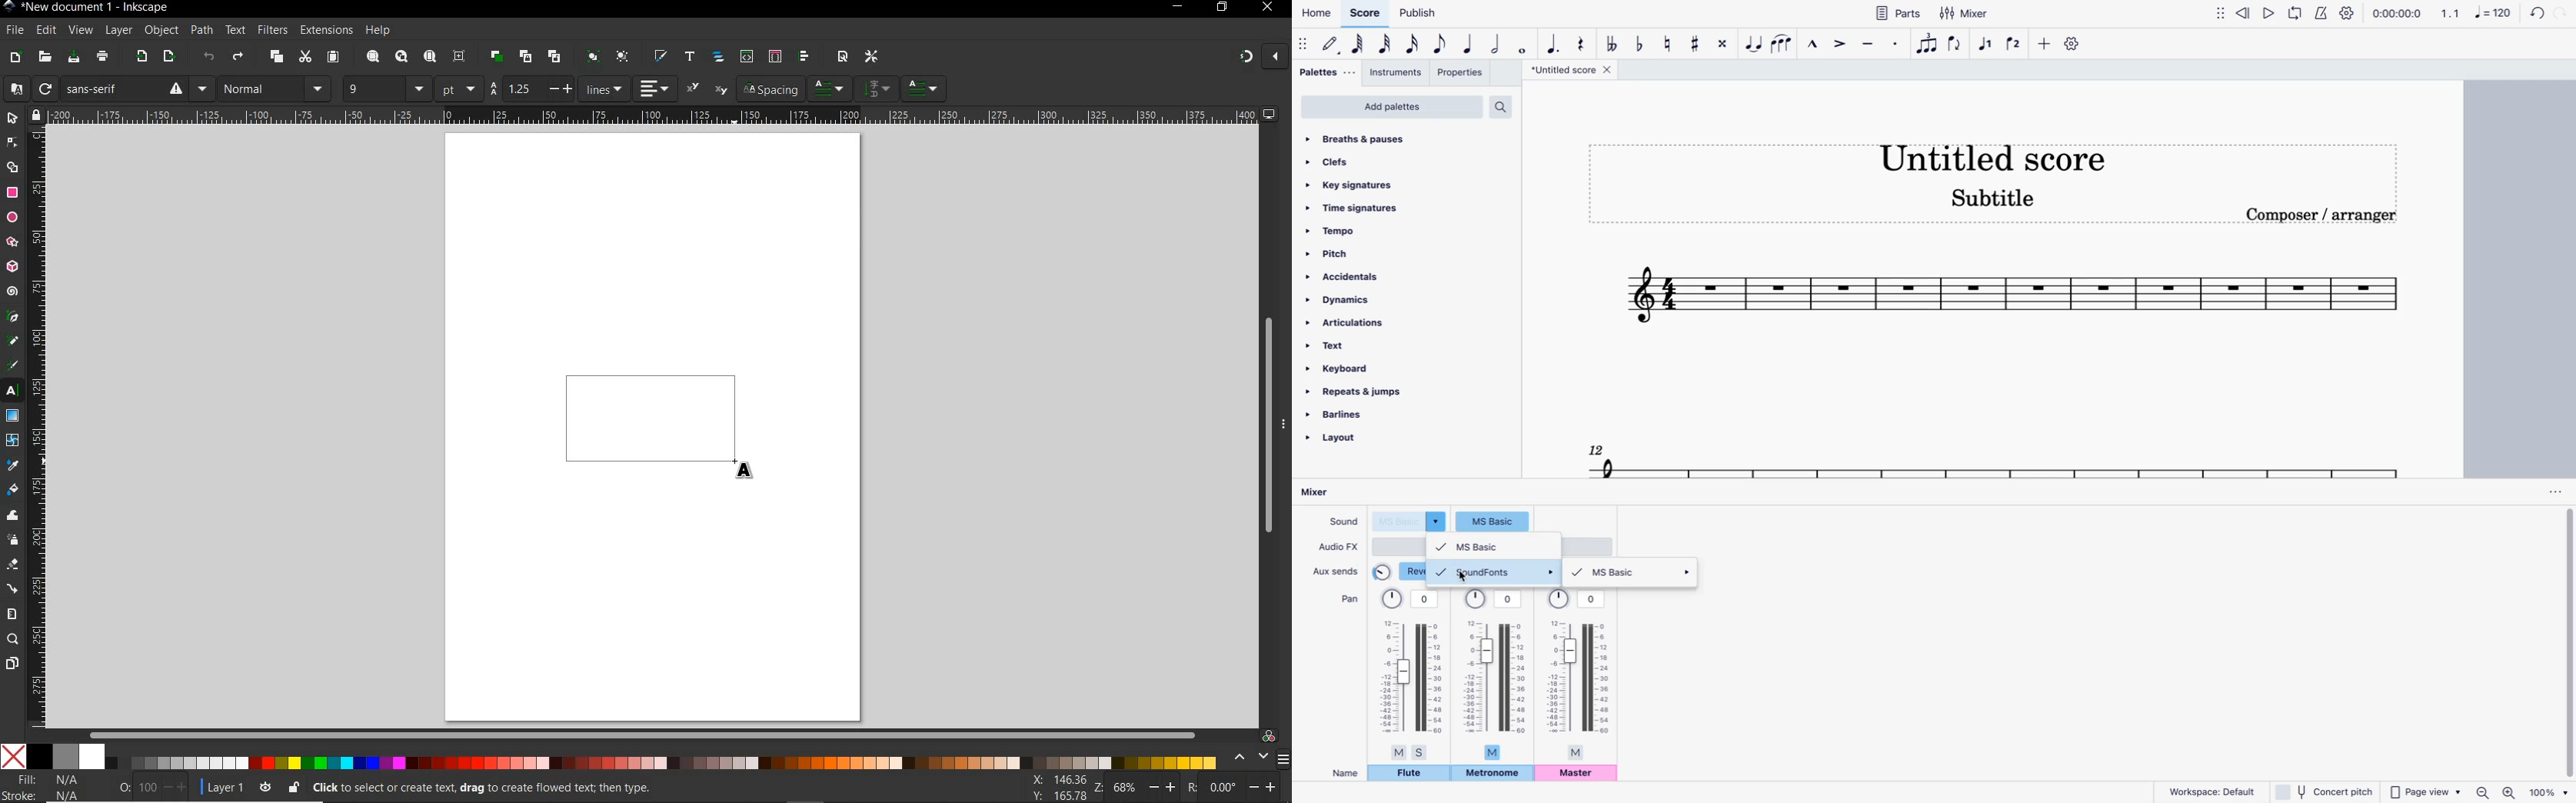 The height and width of the screenshot is (812, 2576). What do you see at coordinates (1493, 520) in the screenshot?
I see `sound type` at bounding box center [1493, 520].